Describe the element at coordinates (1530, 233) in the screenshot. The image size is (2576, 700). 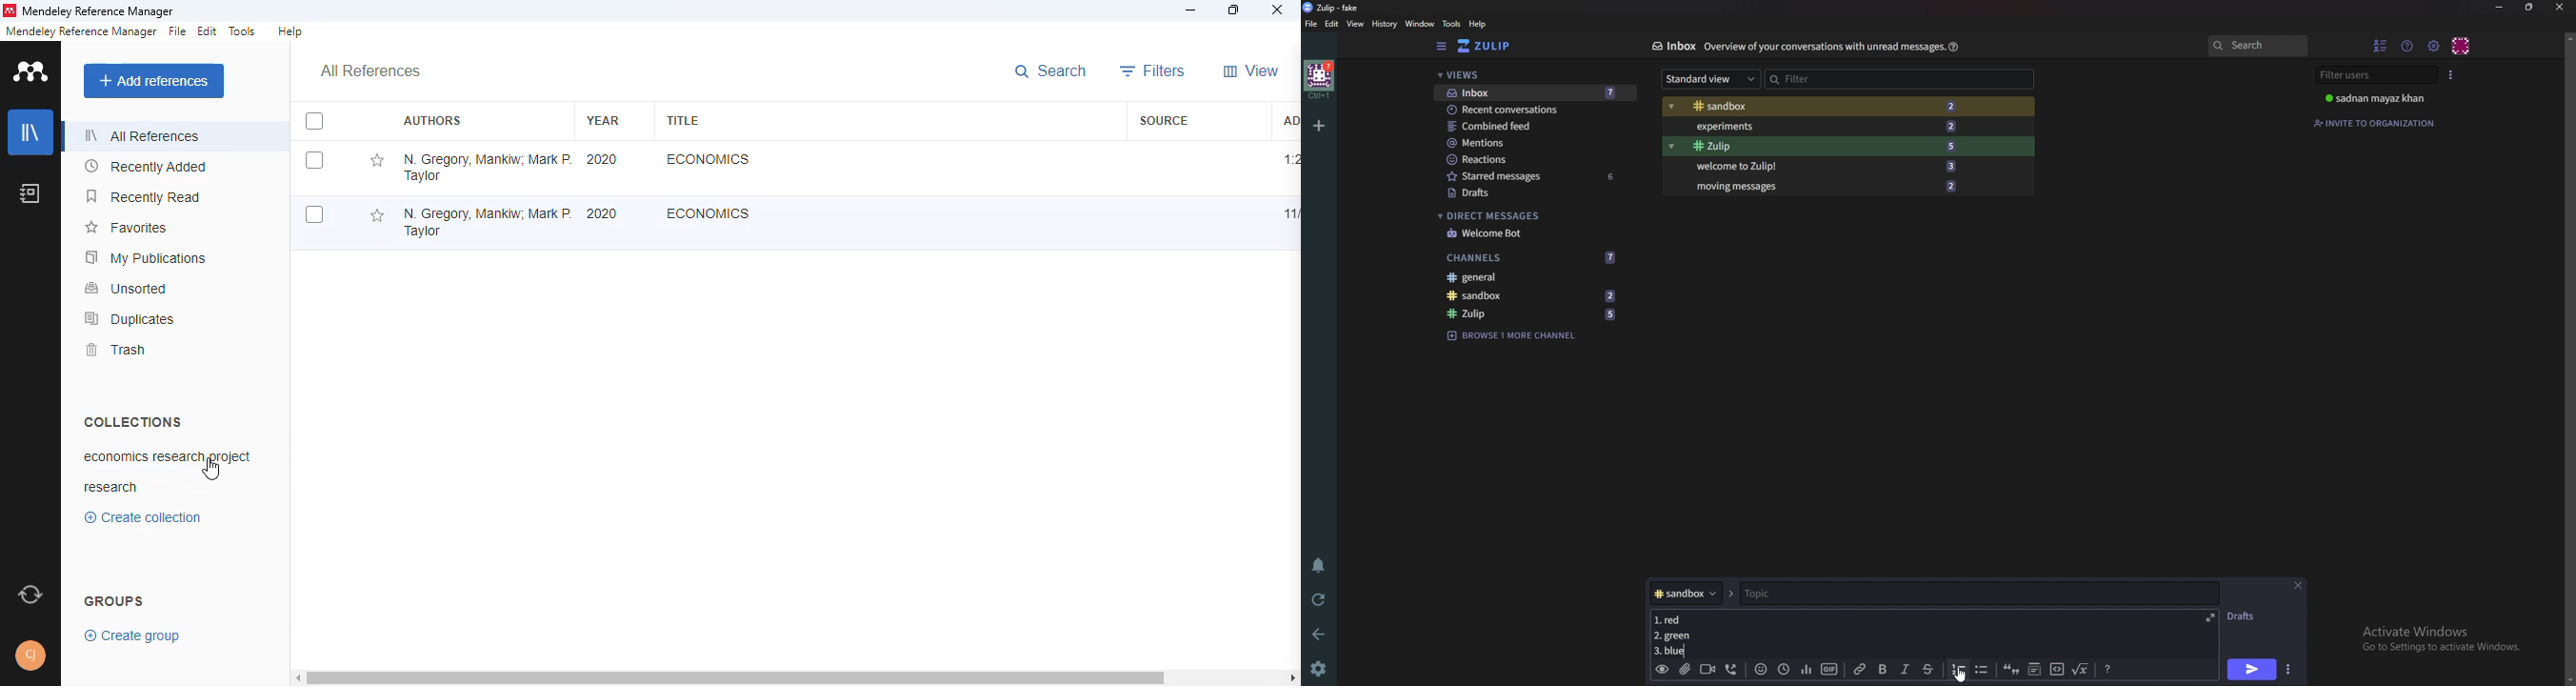
I see `welcome bot` at that location.